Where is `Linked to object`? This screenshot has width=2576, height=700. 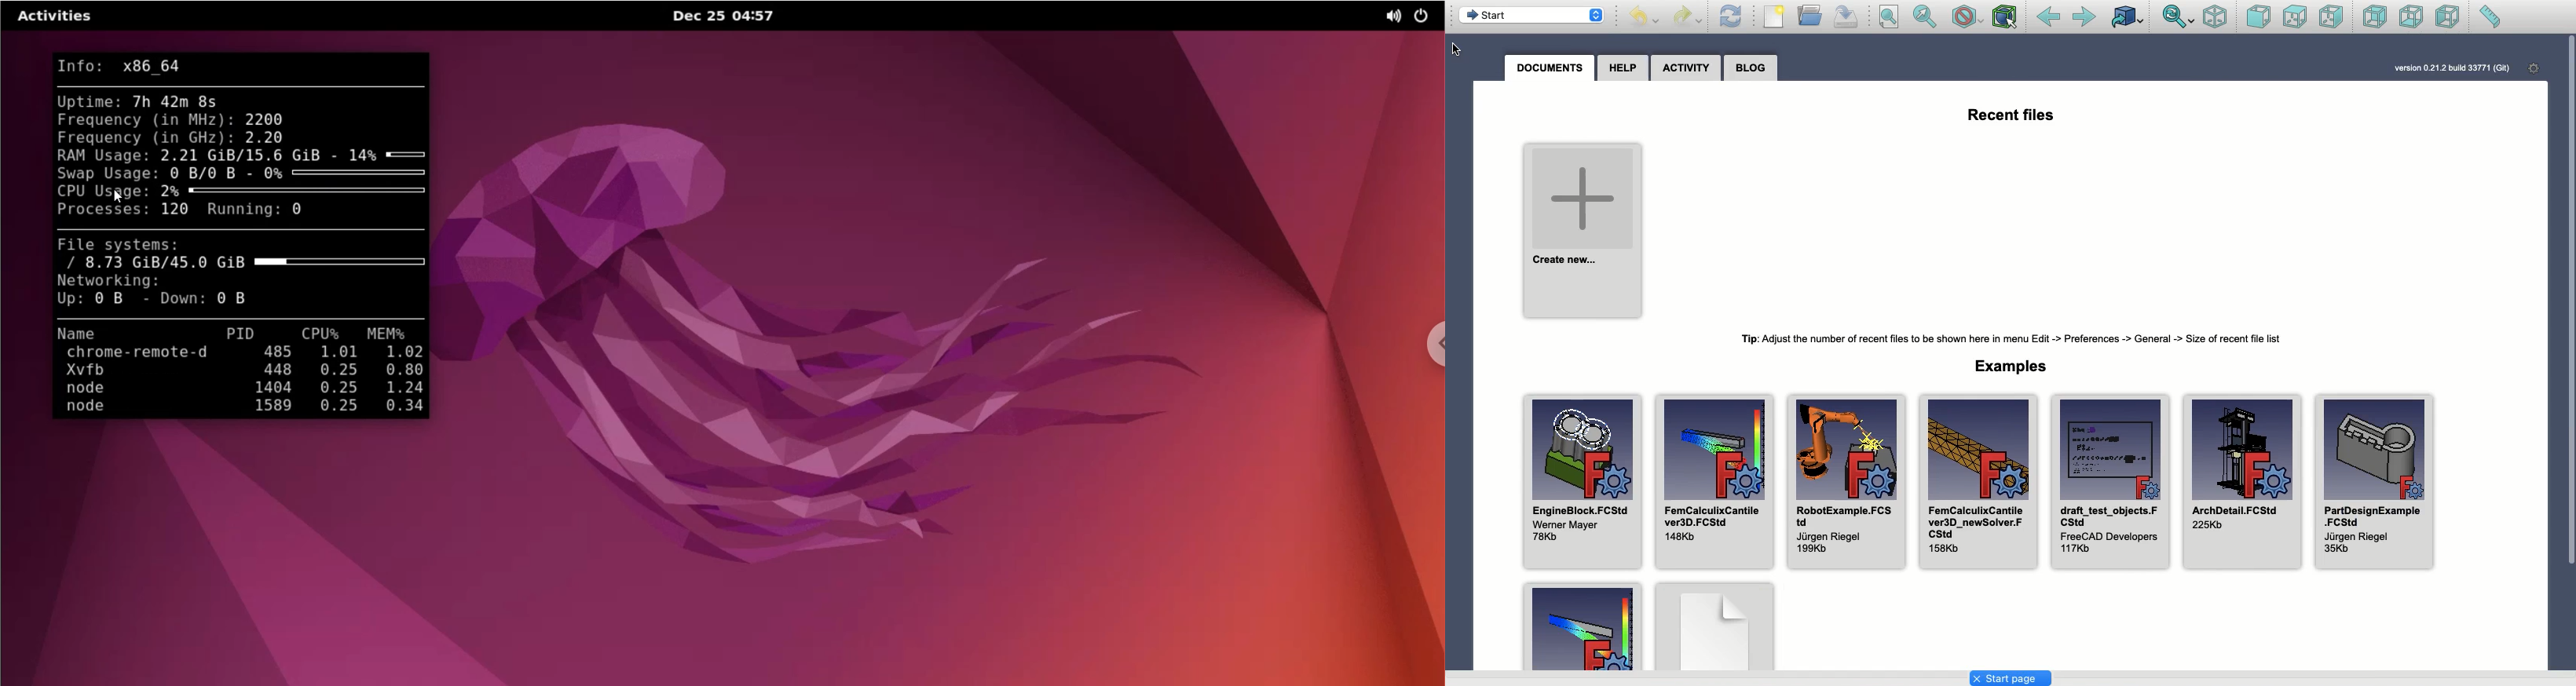 Linked to object is located at coordinates (2127, 16).